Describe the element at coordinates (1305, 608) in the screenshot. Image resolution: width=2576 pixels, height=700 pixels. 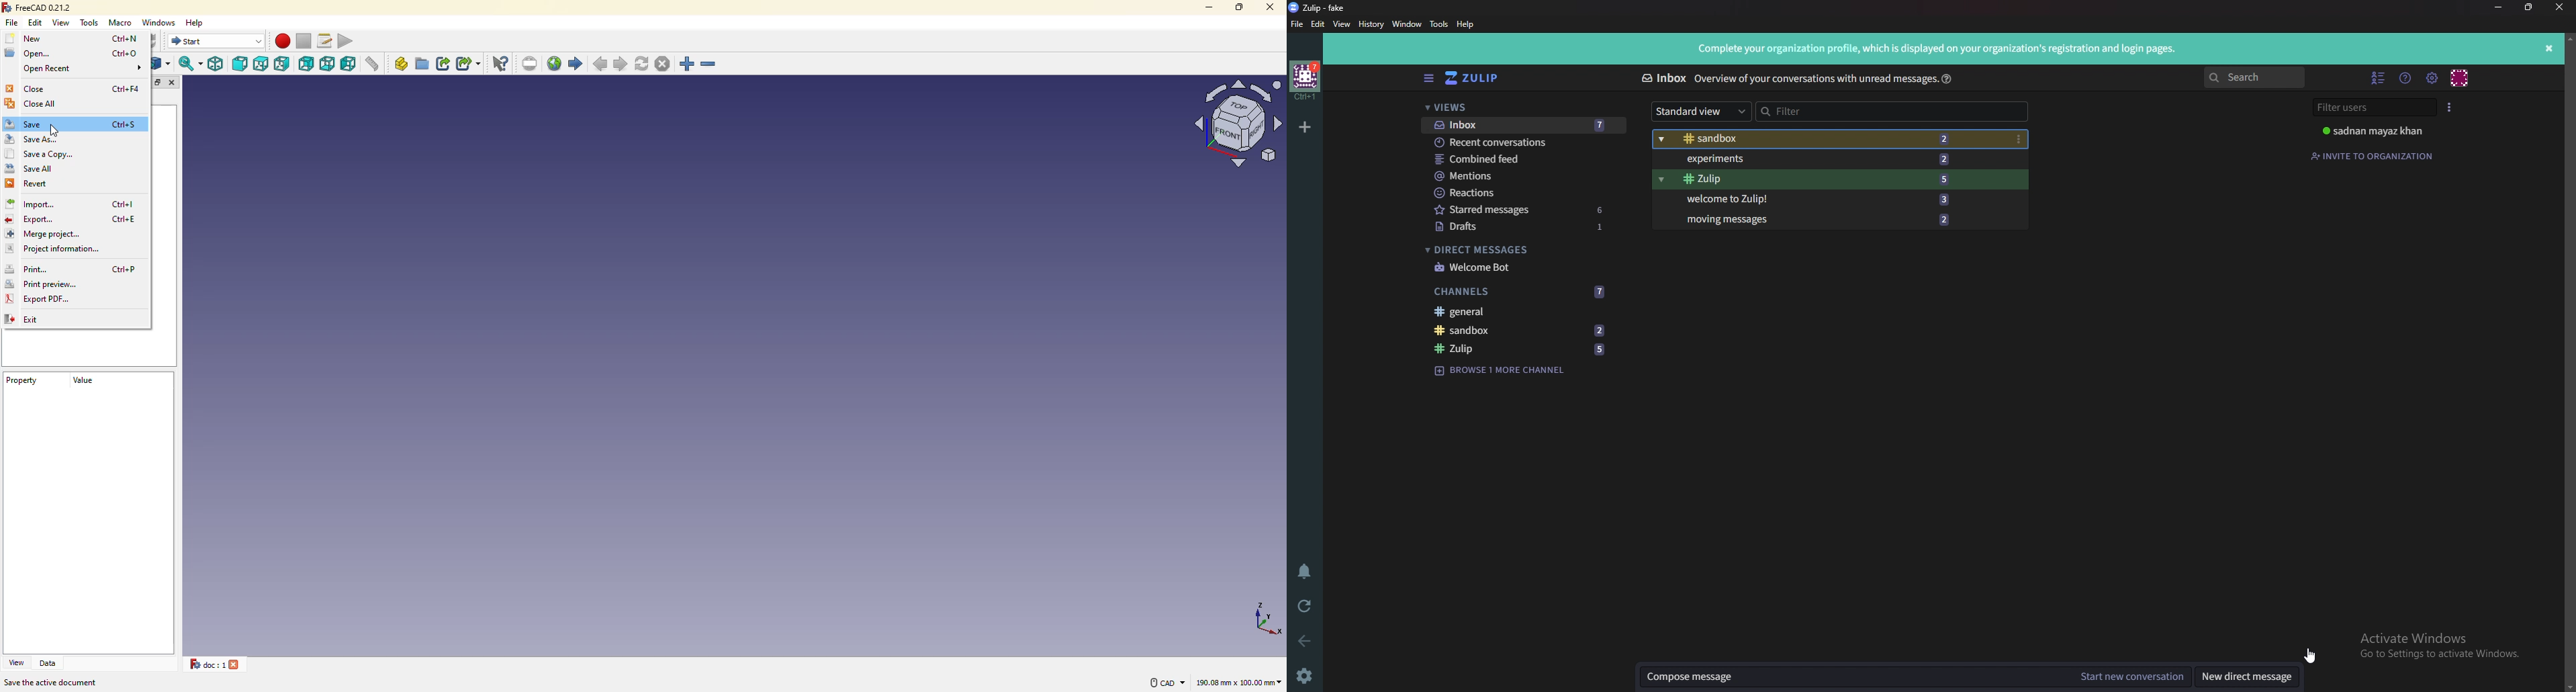
I see `Reload` at that location.